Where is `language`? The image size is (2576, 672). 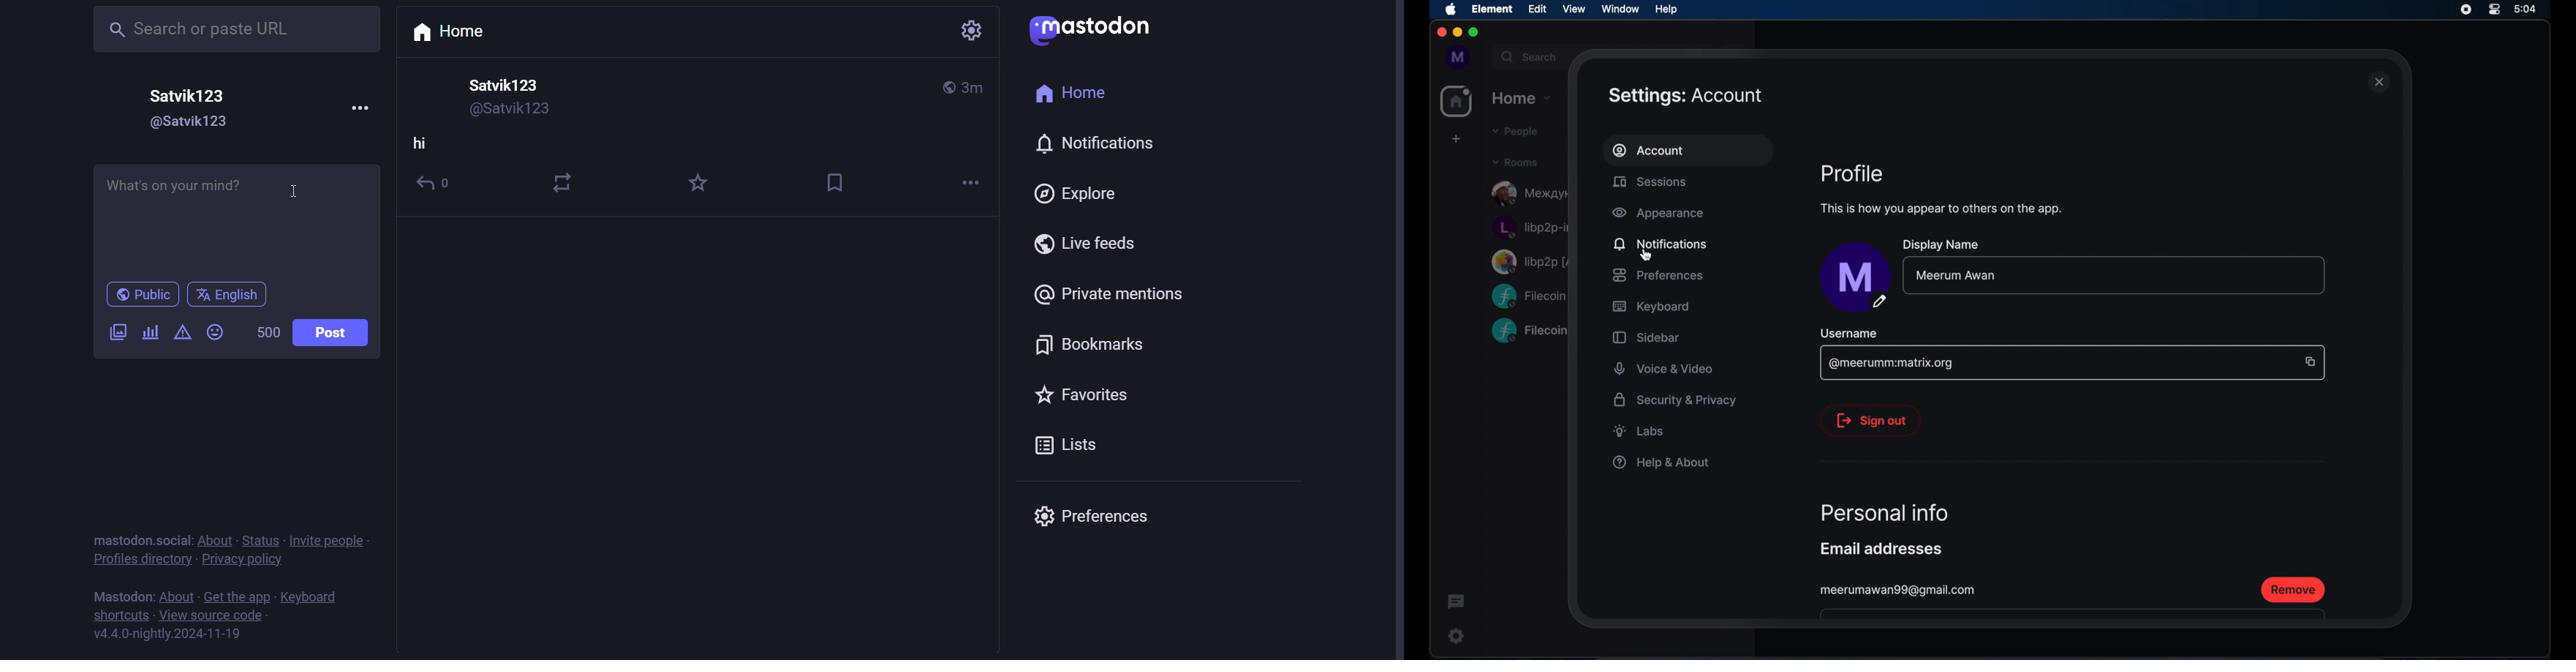 language is located at coordinates (227, 296).